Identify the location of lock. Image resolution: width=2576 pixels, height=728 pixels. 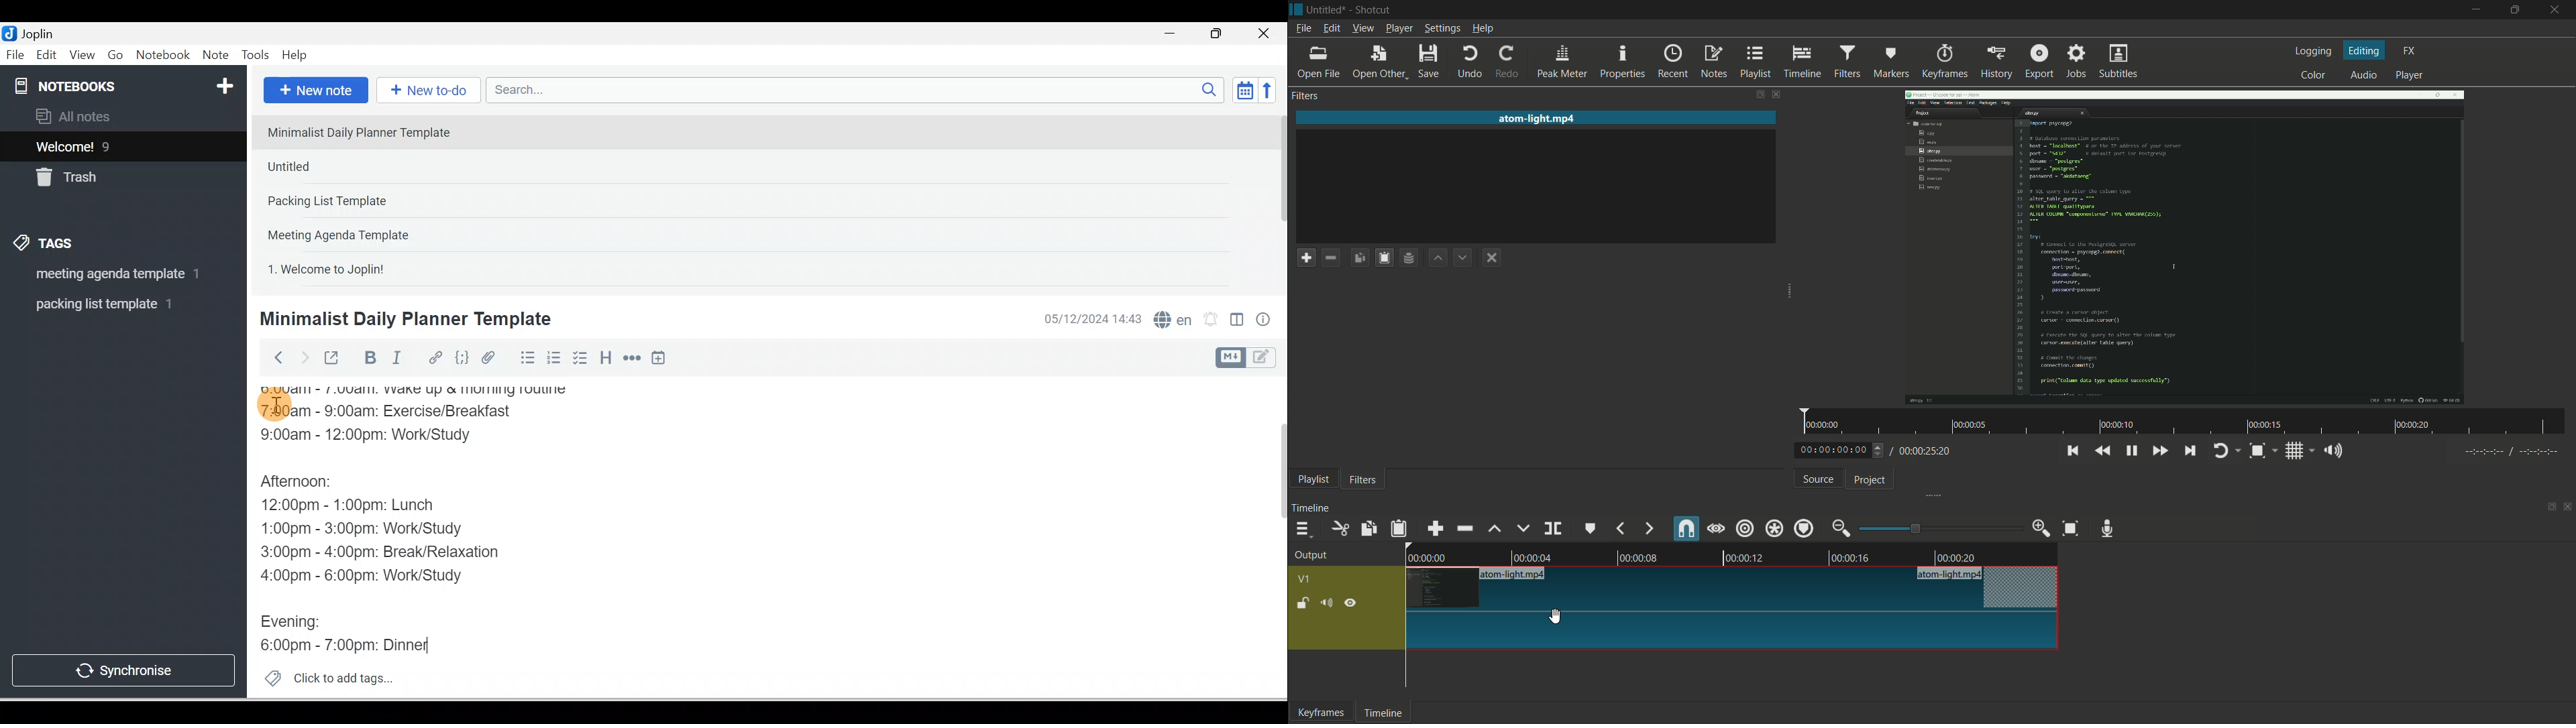
(1303, 604).